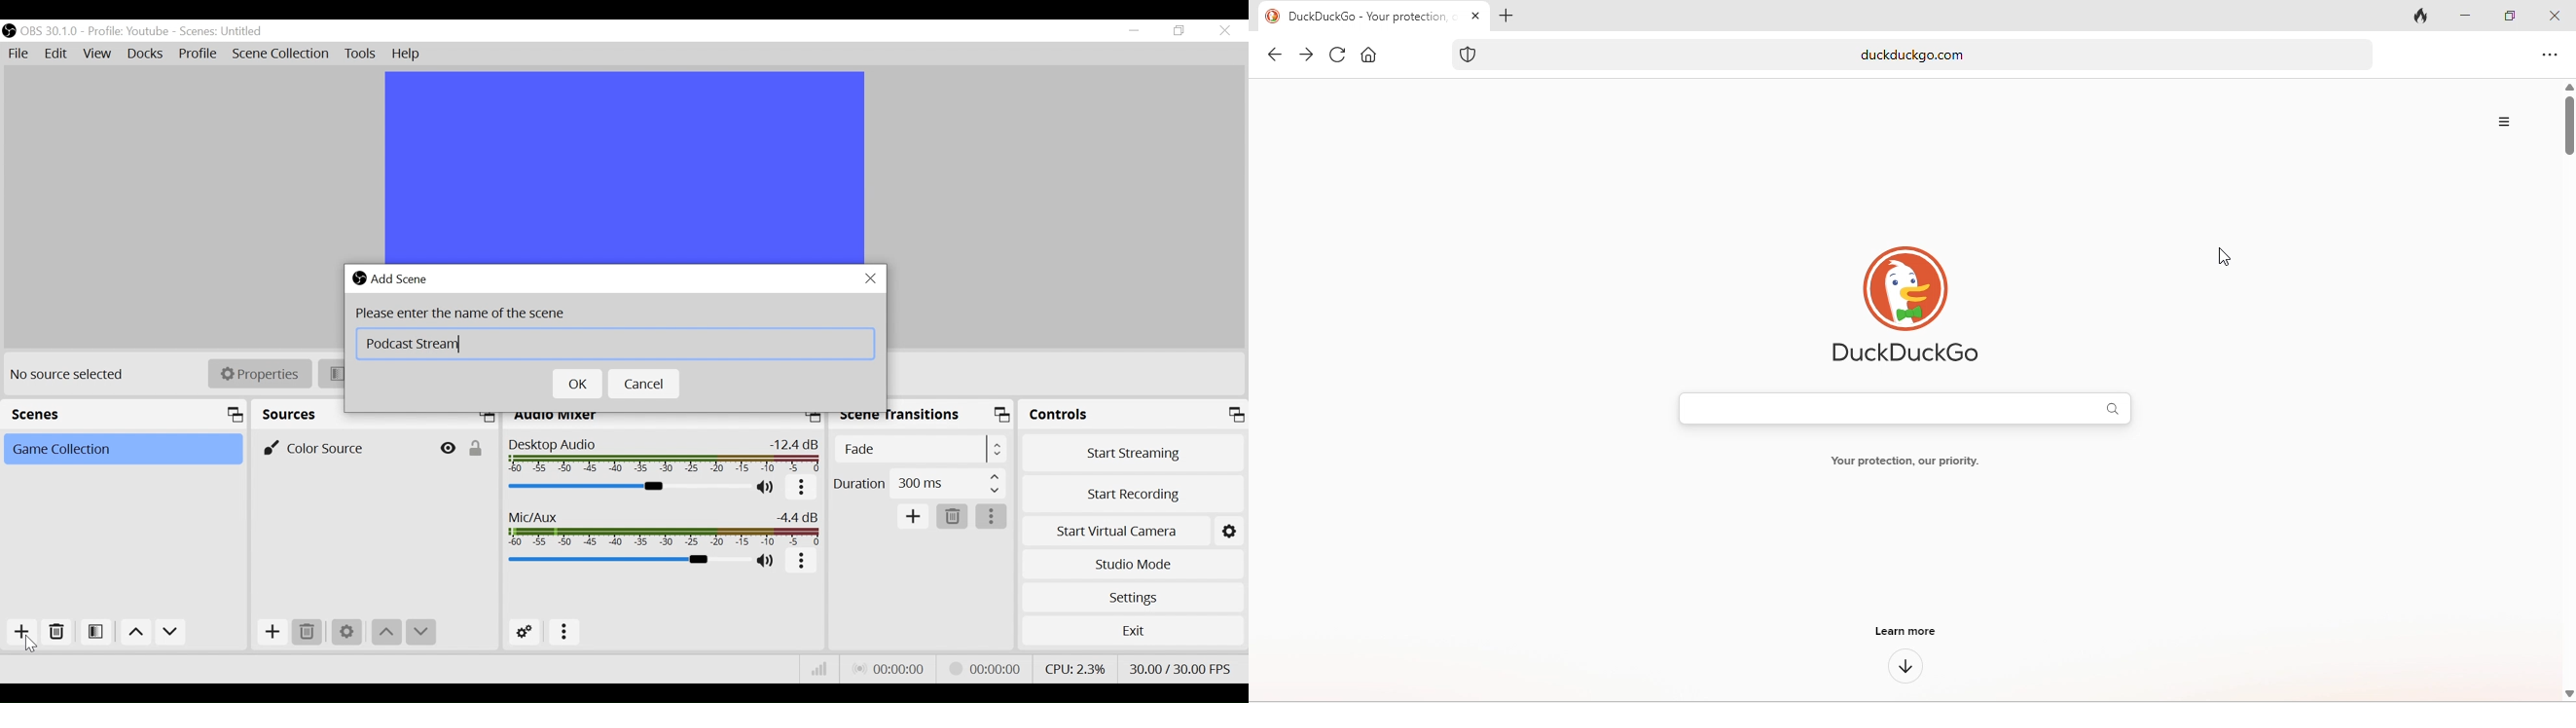 This screenshot has width=2576, height=728. What do you see at coordinates (1941, 54) in the screenshot?
I see `duckduckgo.com` at bounding box center [1941, 54].